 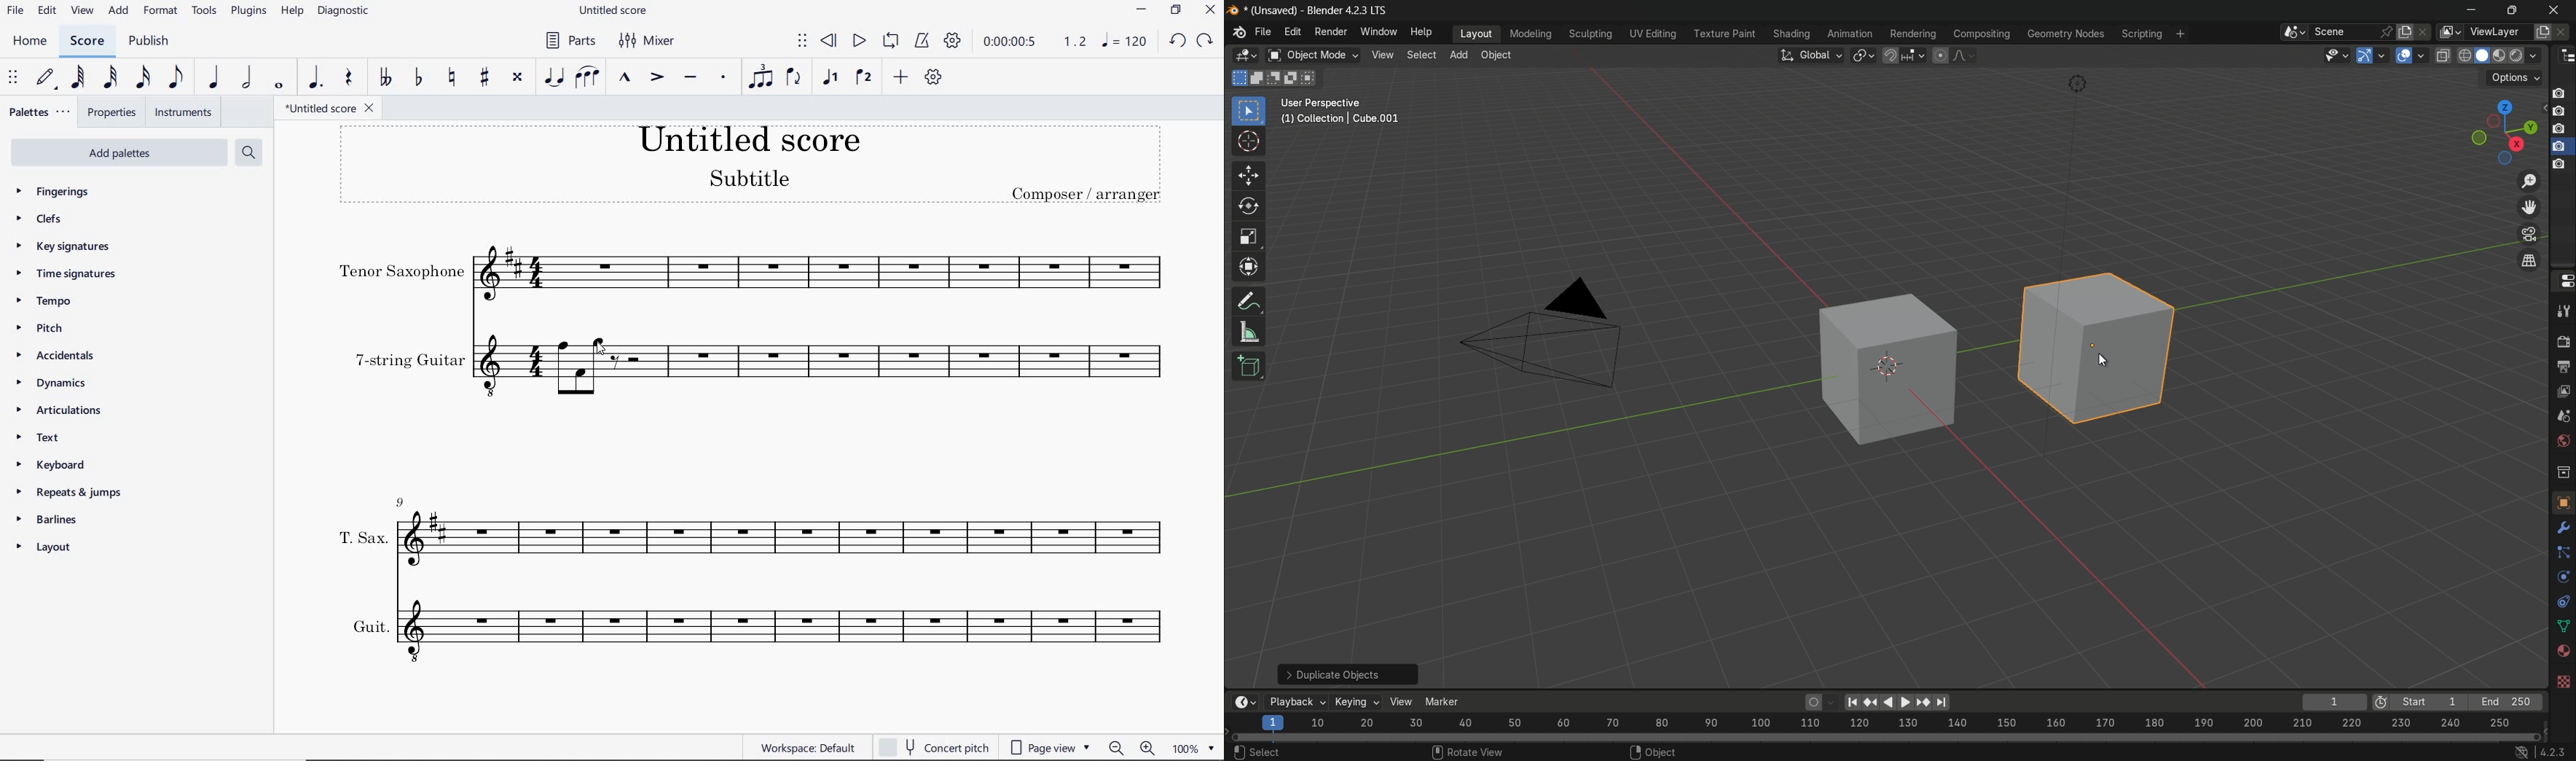 What do you see at coordinates (1248, 367) in the screenshot?
I see `add cube` at bounding box center [1248, 367].